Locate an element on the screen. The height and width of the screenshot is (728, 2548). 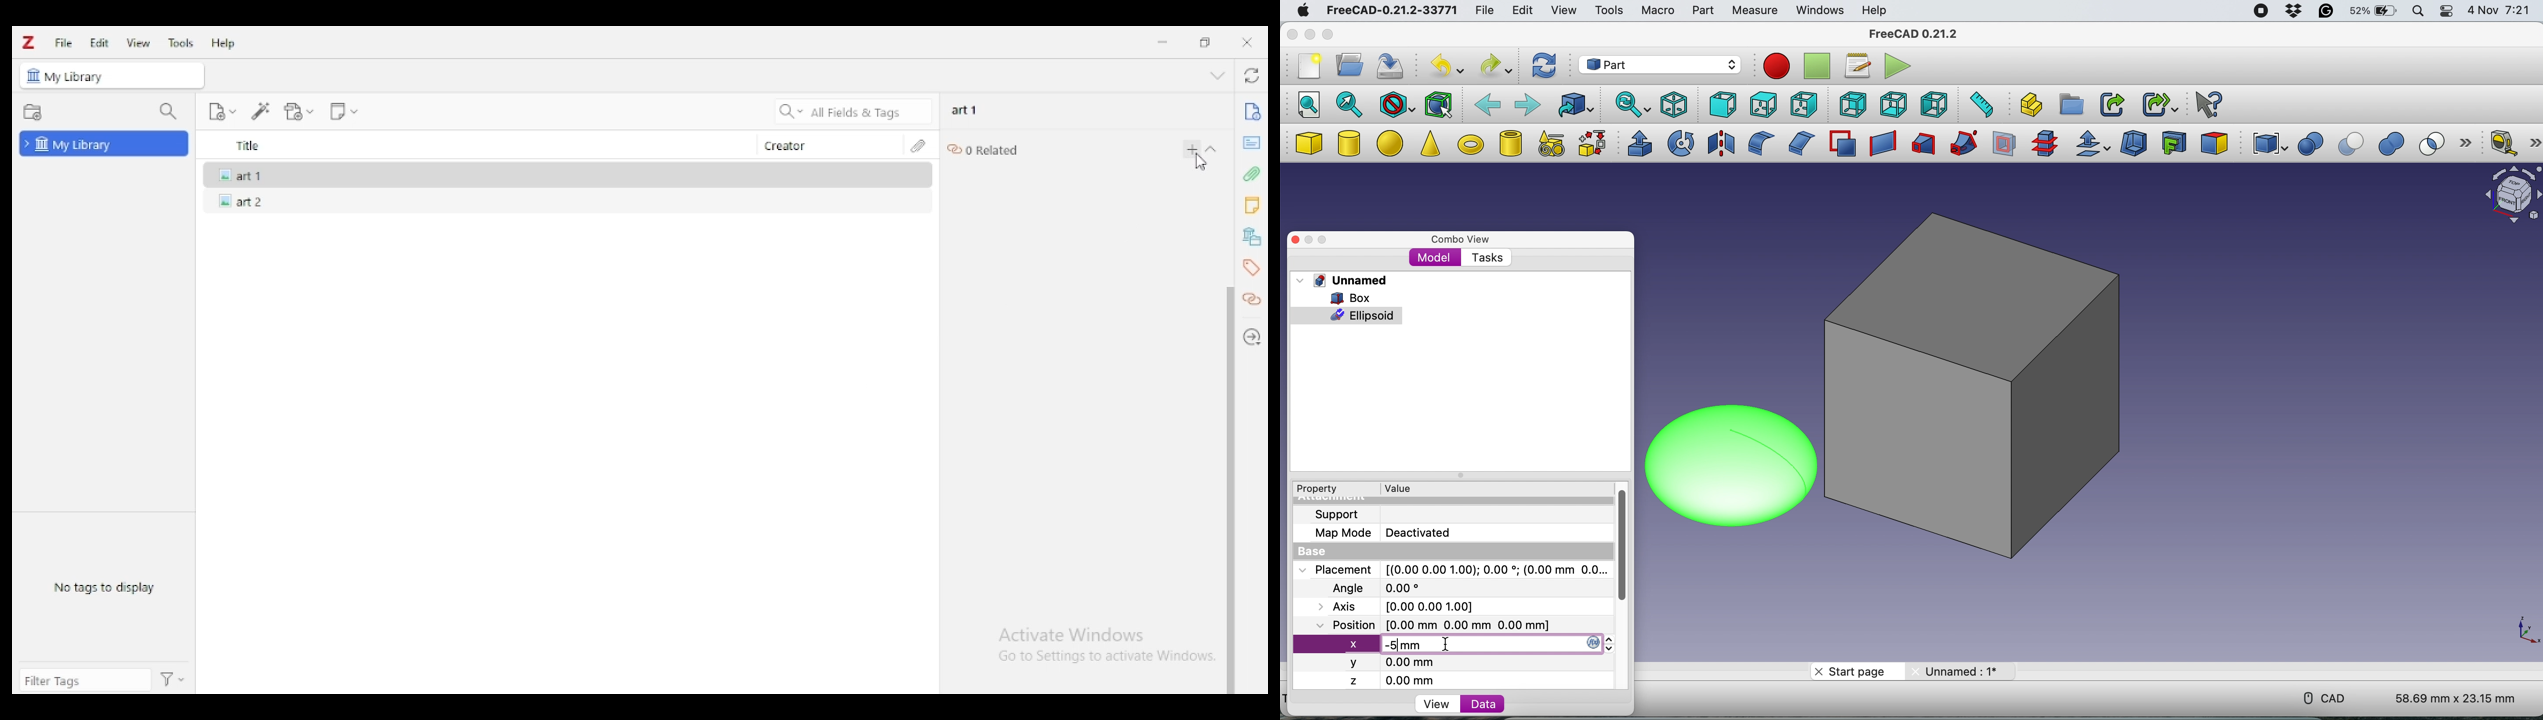
close is located at coordinates (1290, 35).